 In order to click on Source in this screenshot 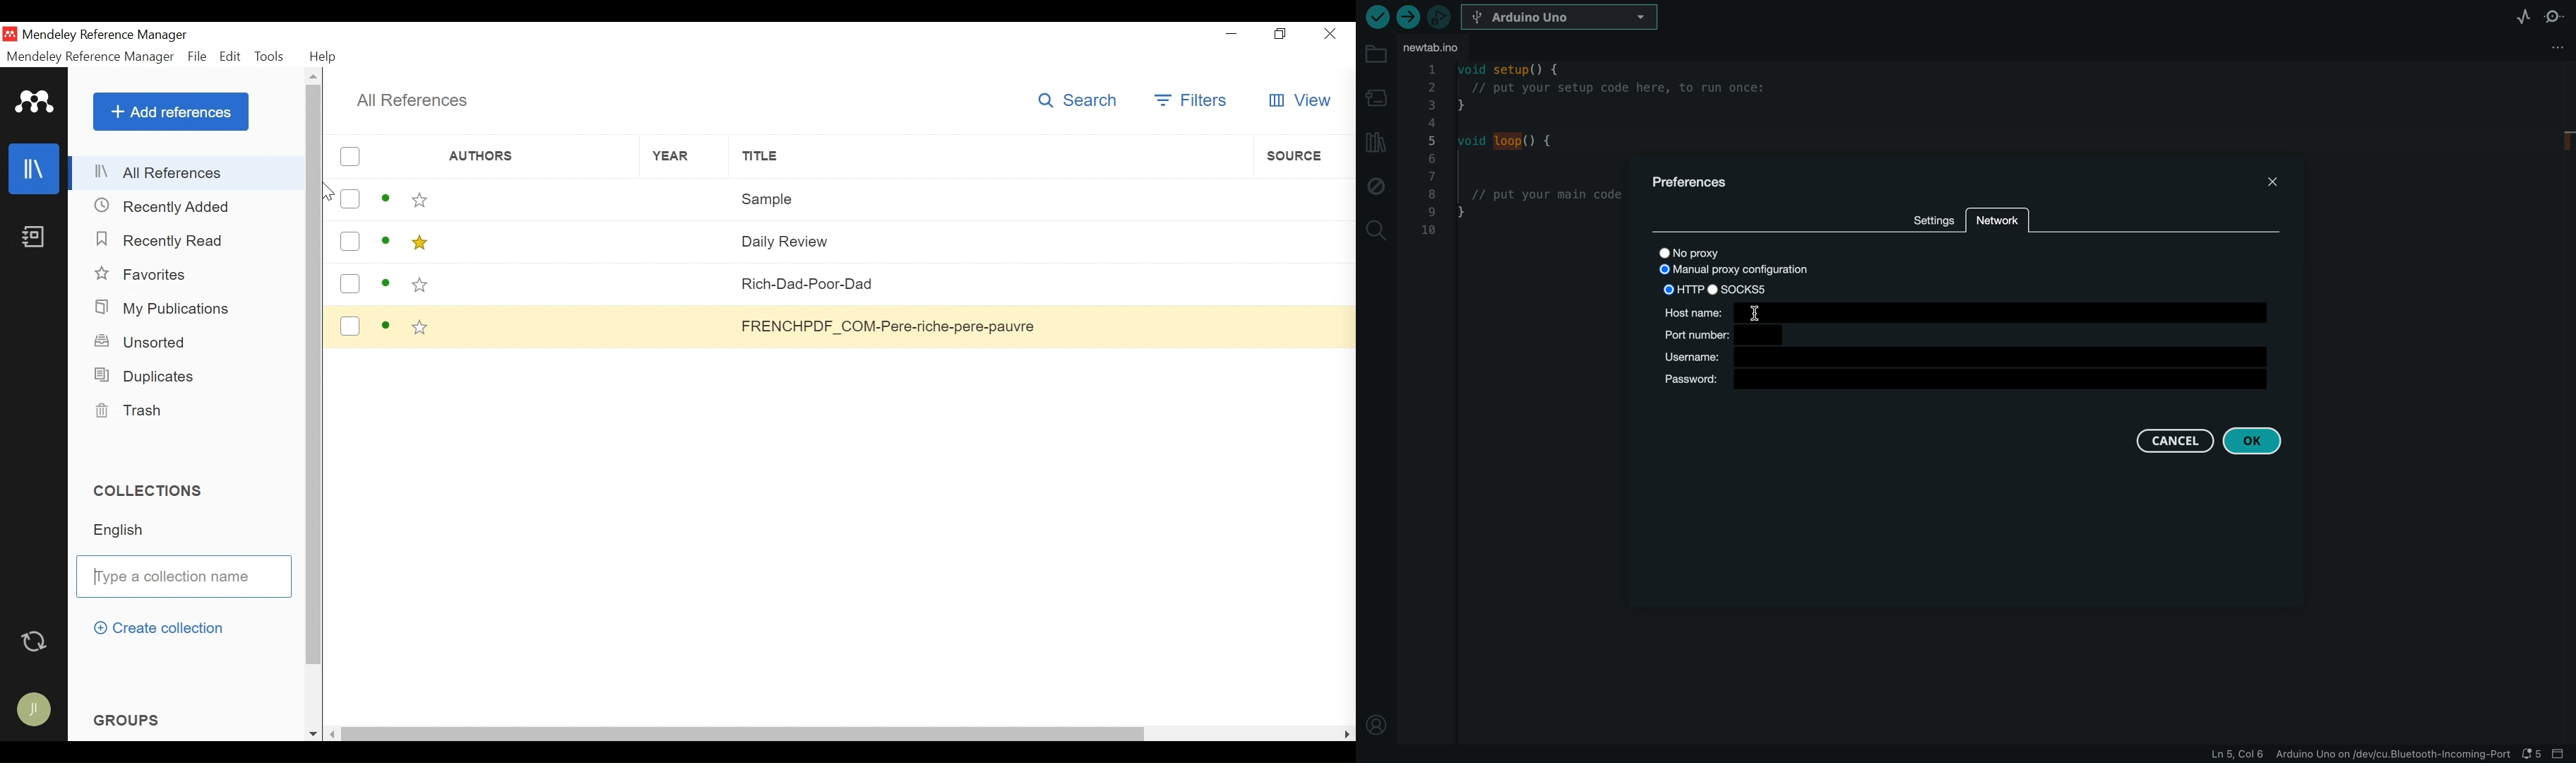, I will do `click(1304, 155)`.